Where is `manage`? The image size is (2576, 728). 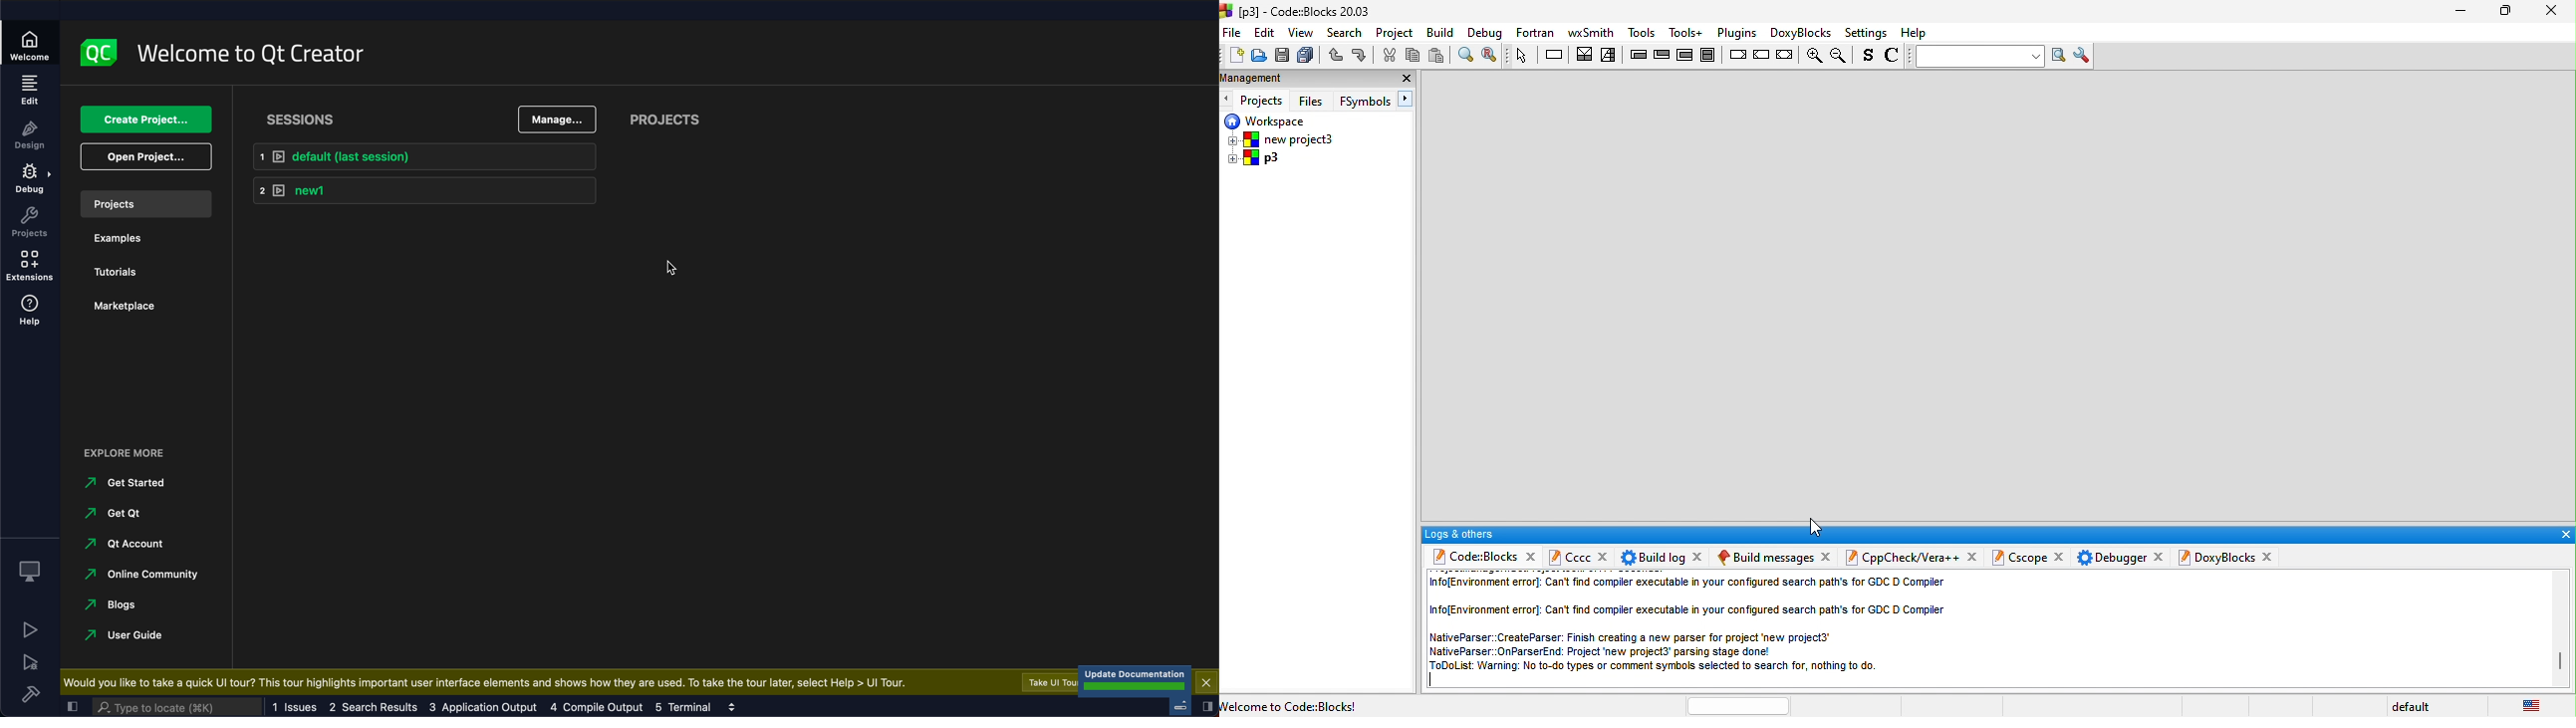
manage is located at coordinates (554, 119).